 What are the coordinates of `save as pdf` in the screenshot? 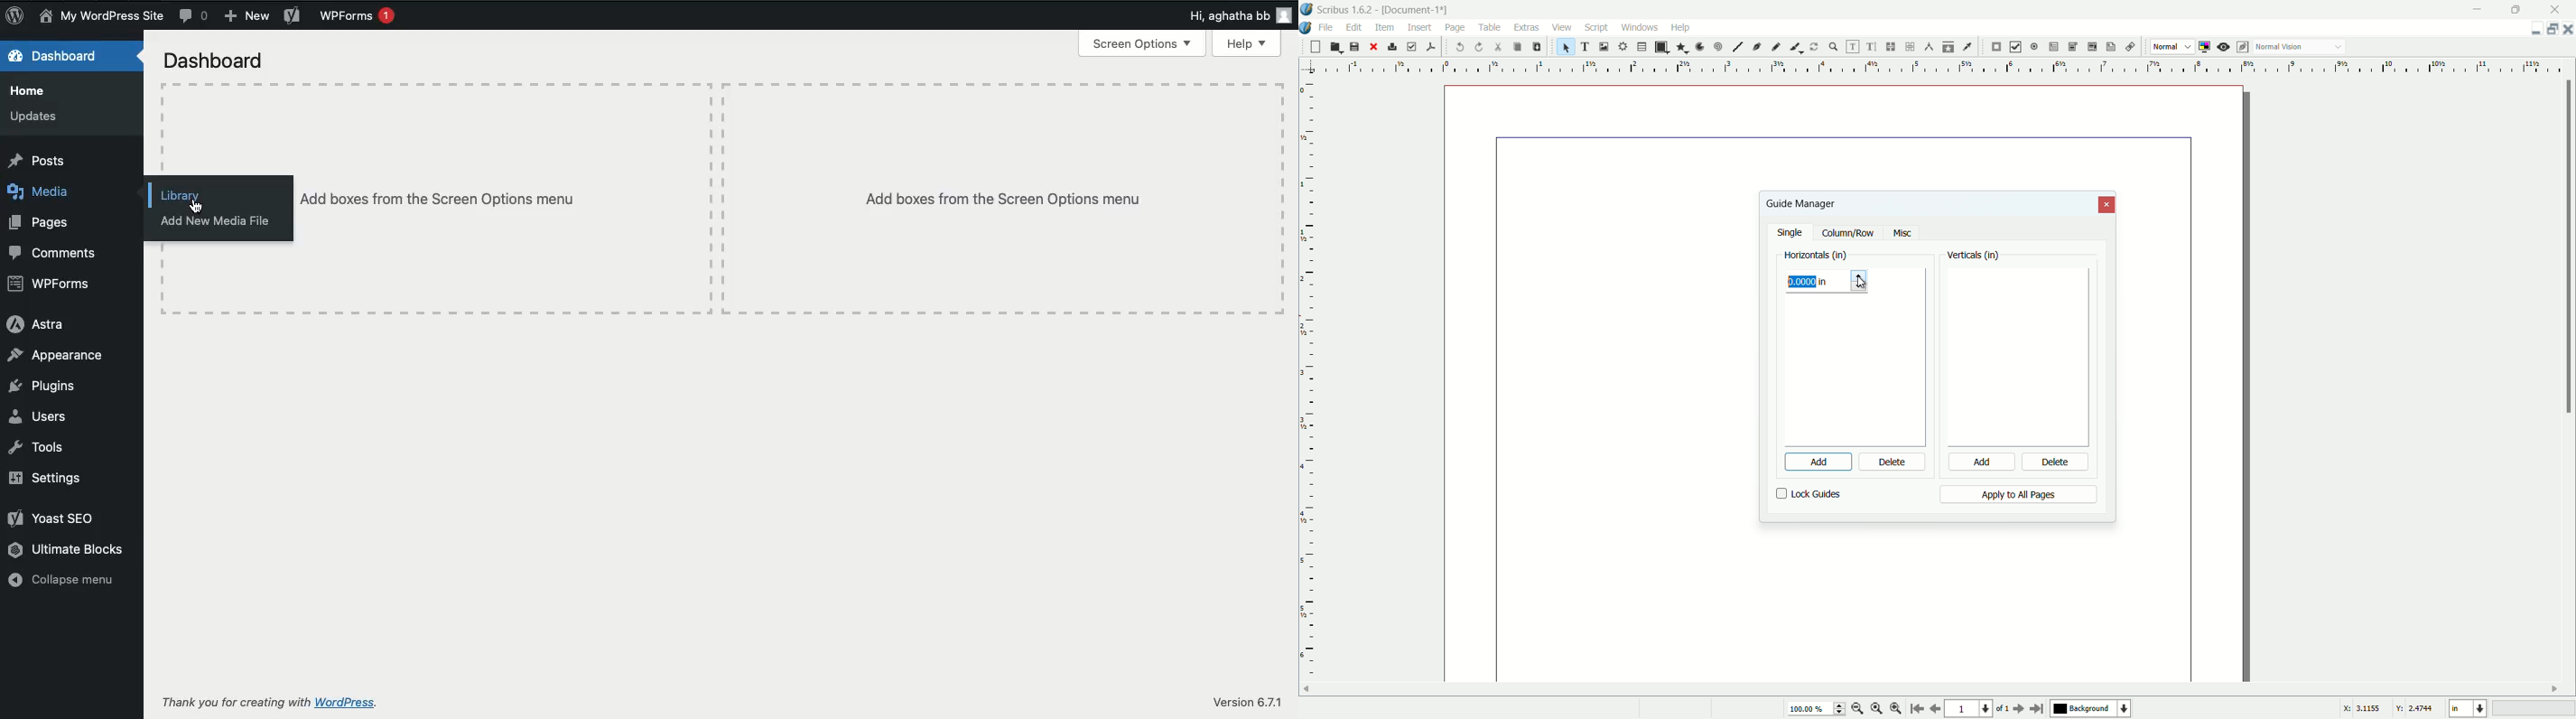 It's located at (1431, 45).